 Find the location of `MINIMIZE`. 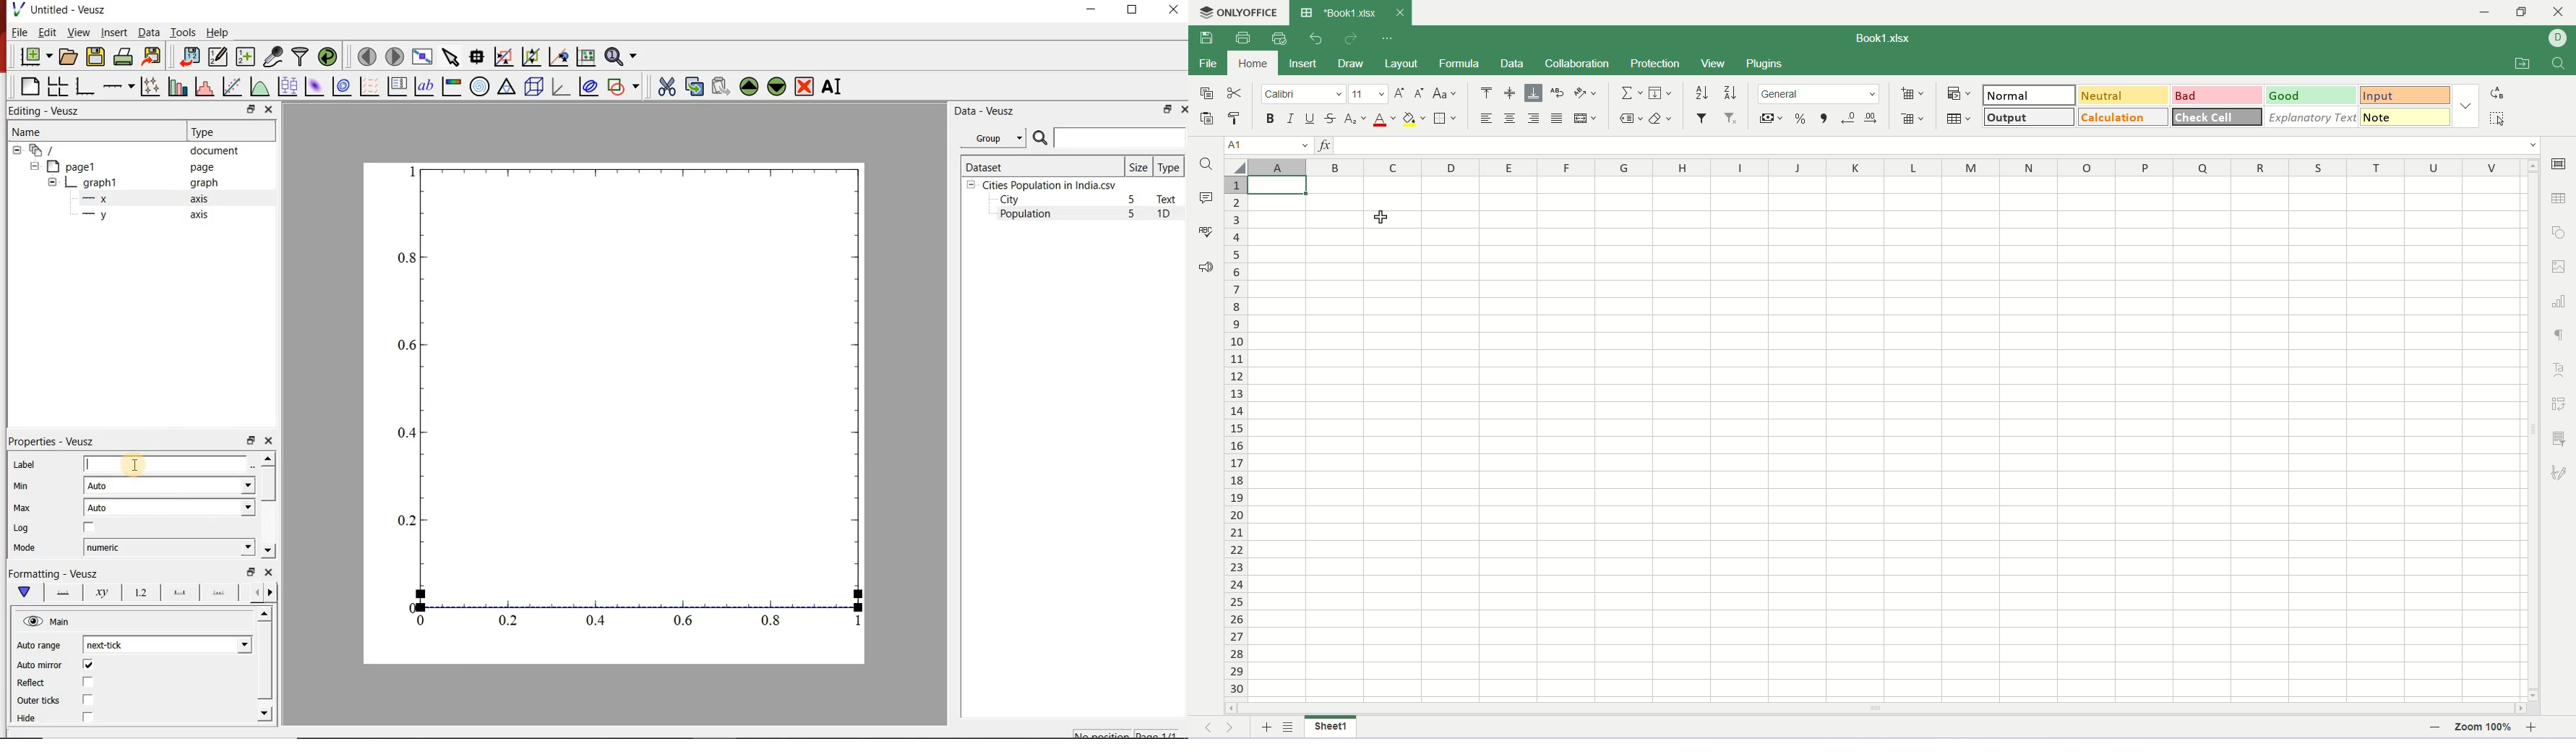

MINIMIZE is located at coordinates (1092, 9).